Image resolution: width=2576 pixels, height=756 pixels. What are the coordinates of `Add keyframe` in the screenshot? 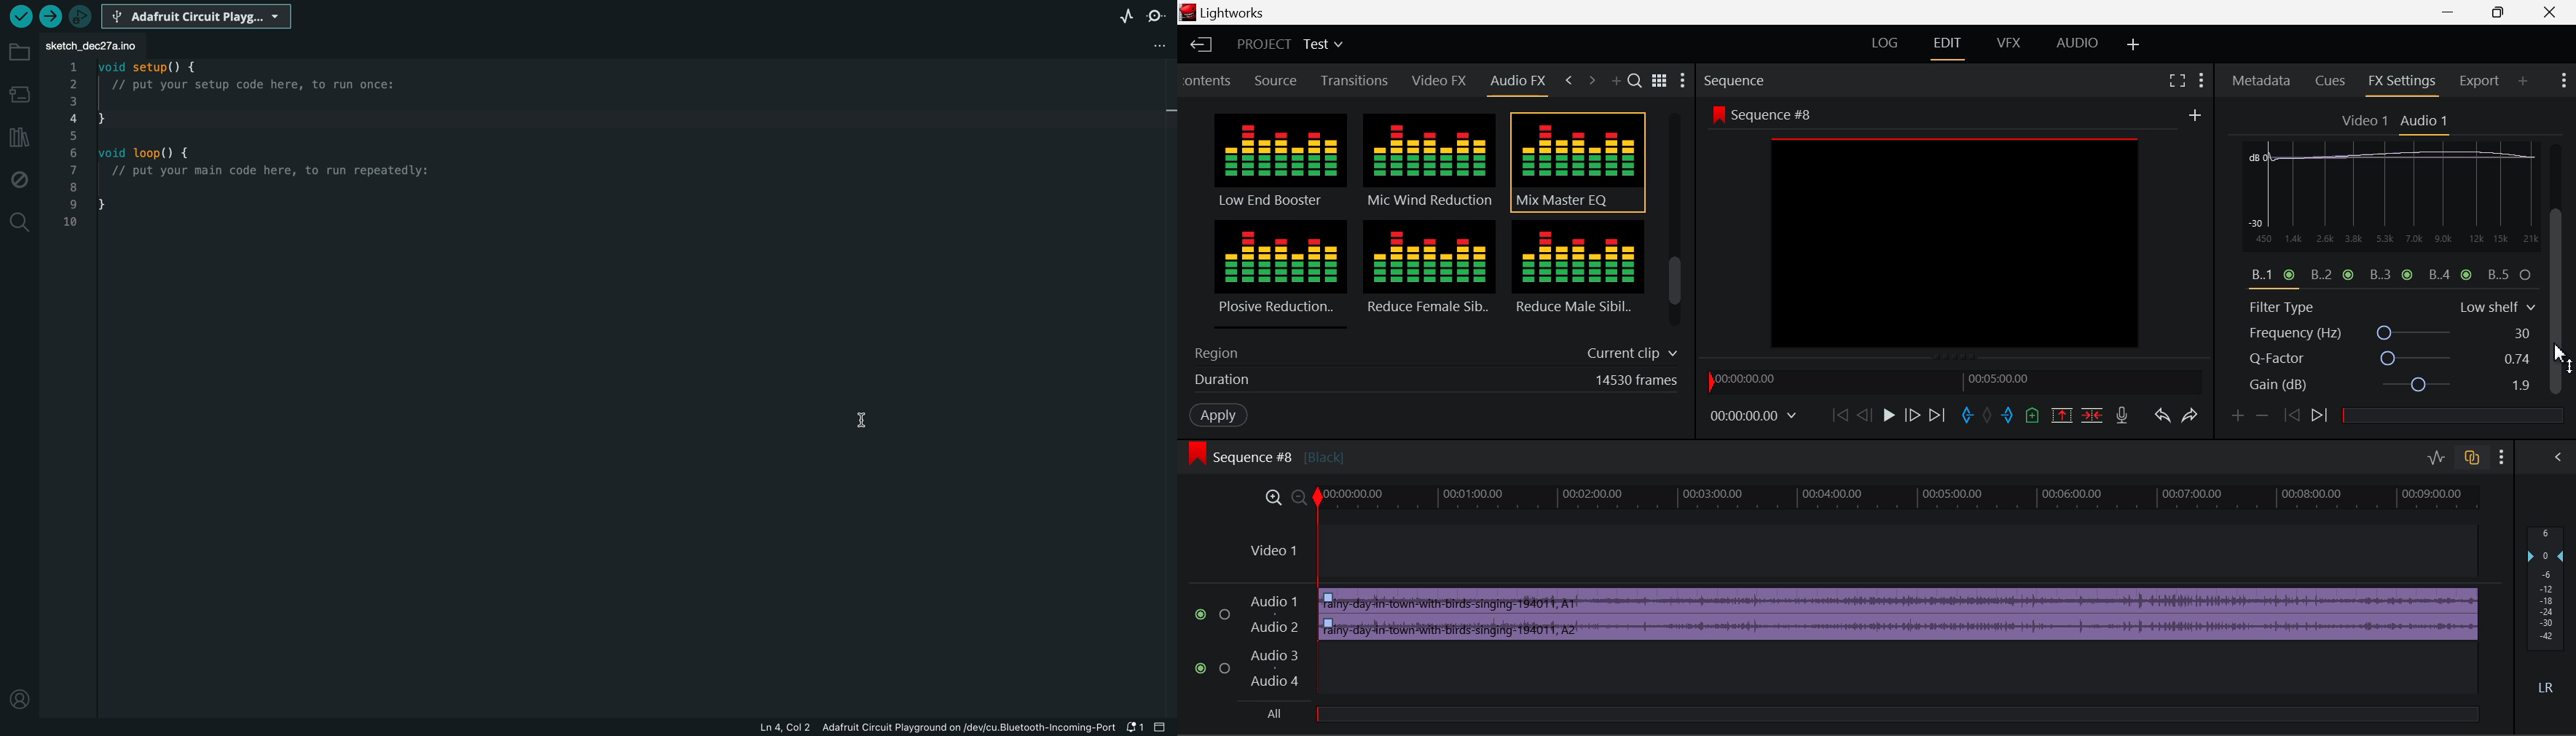 It's located at (2235, 418).